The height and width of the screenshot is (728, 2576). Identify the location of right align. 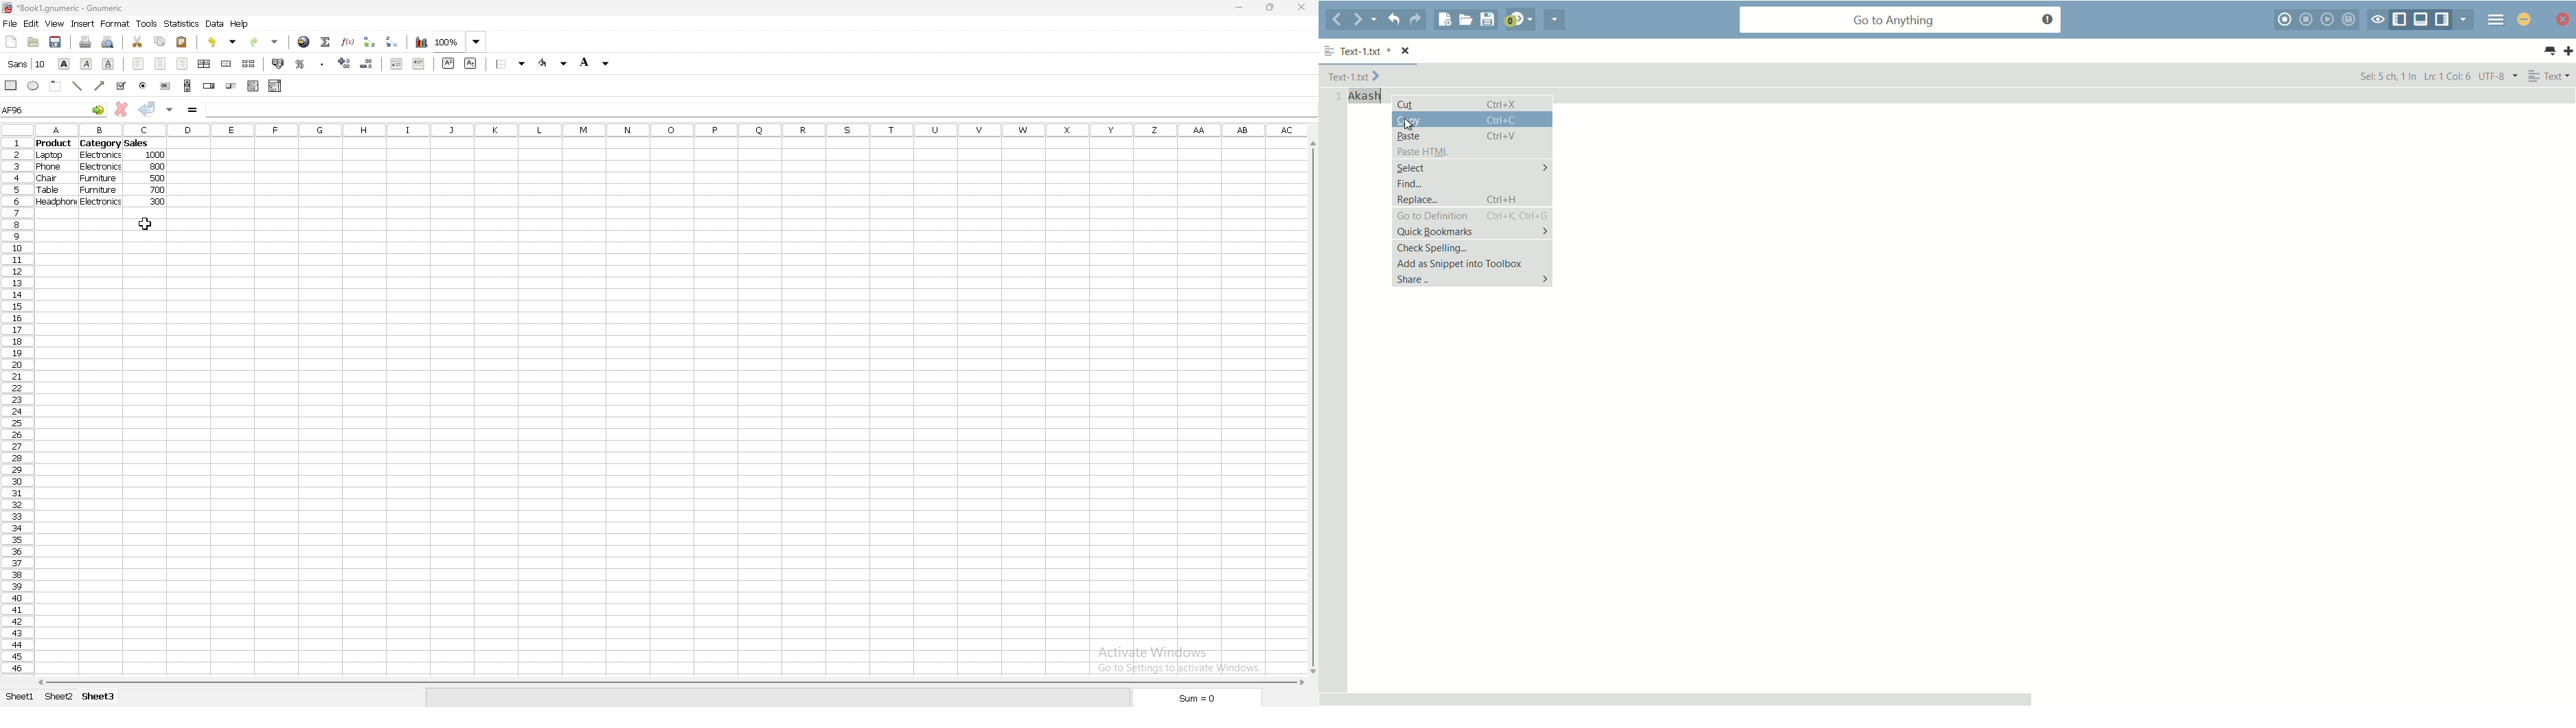
(182, 64).